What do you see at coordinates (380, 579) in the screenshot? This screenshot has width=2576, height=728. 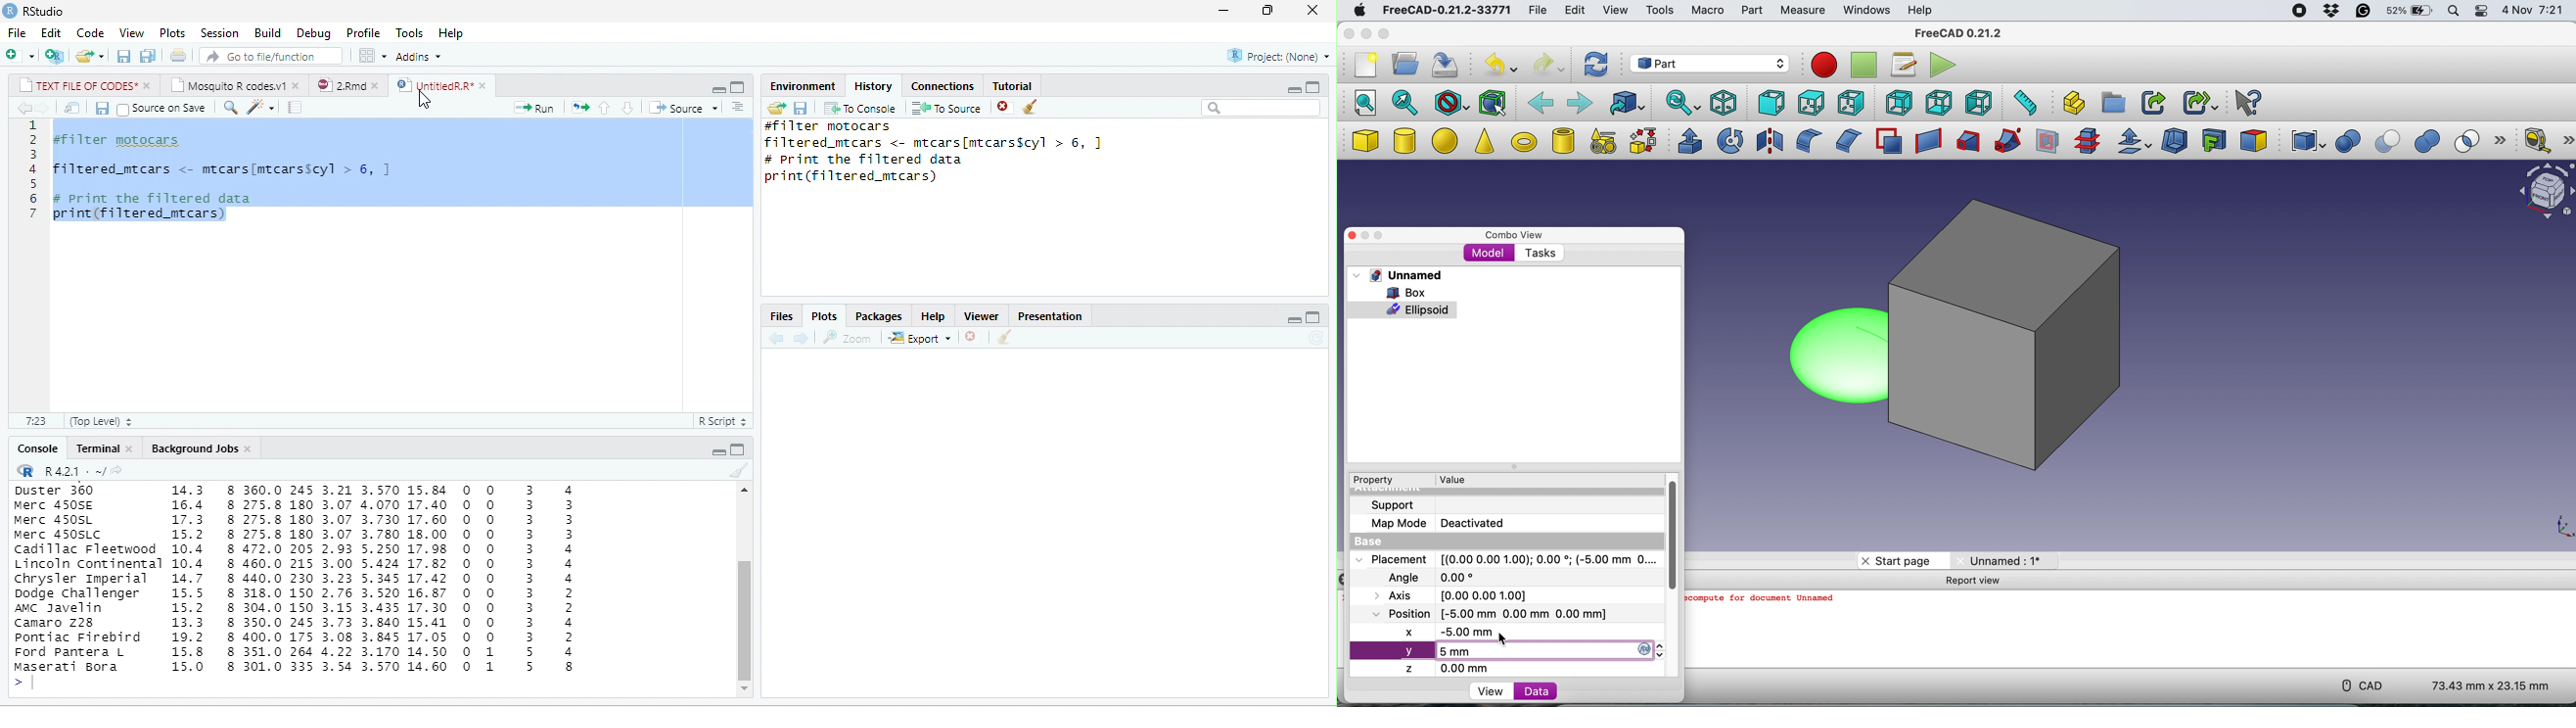 I see `3.570  4.070  3.730  3.780  5.250  5.424  5.345  3.520  3.435  3.840  3.845  3.170  3.570` at bounding box center [380, 579].